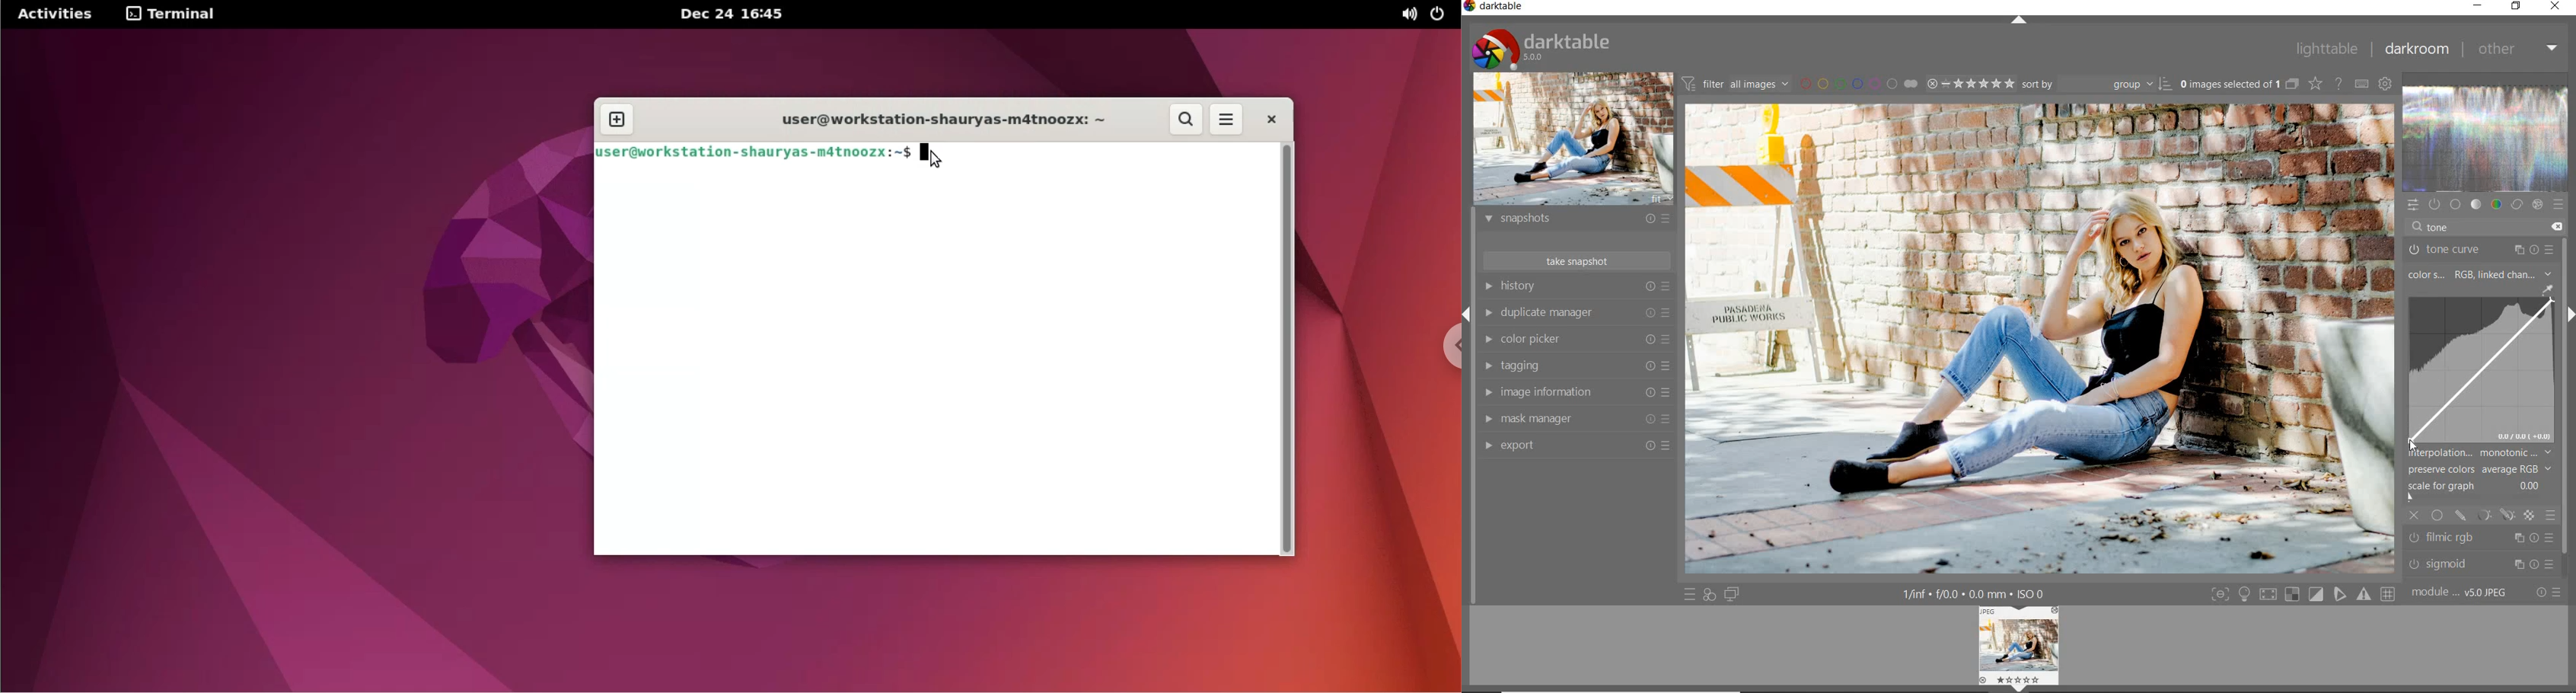  What do you see at coordinates (1576, 288) in the screenshot?
I see `history` at bounding box center [1576, 288].